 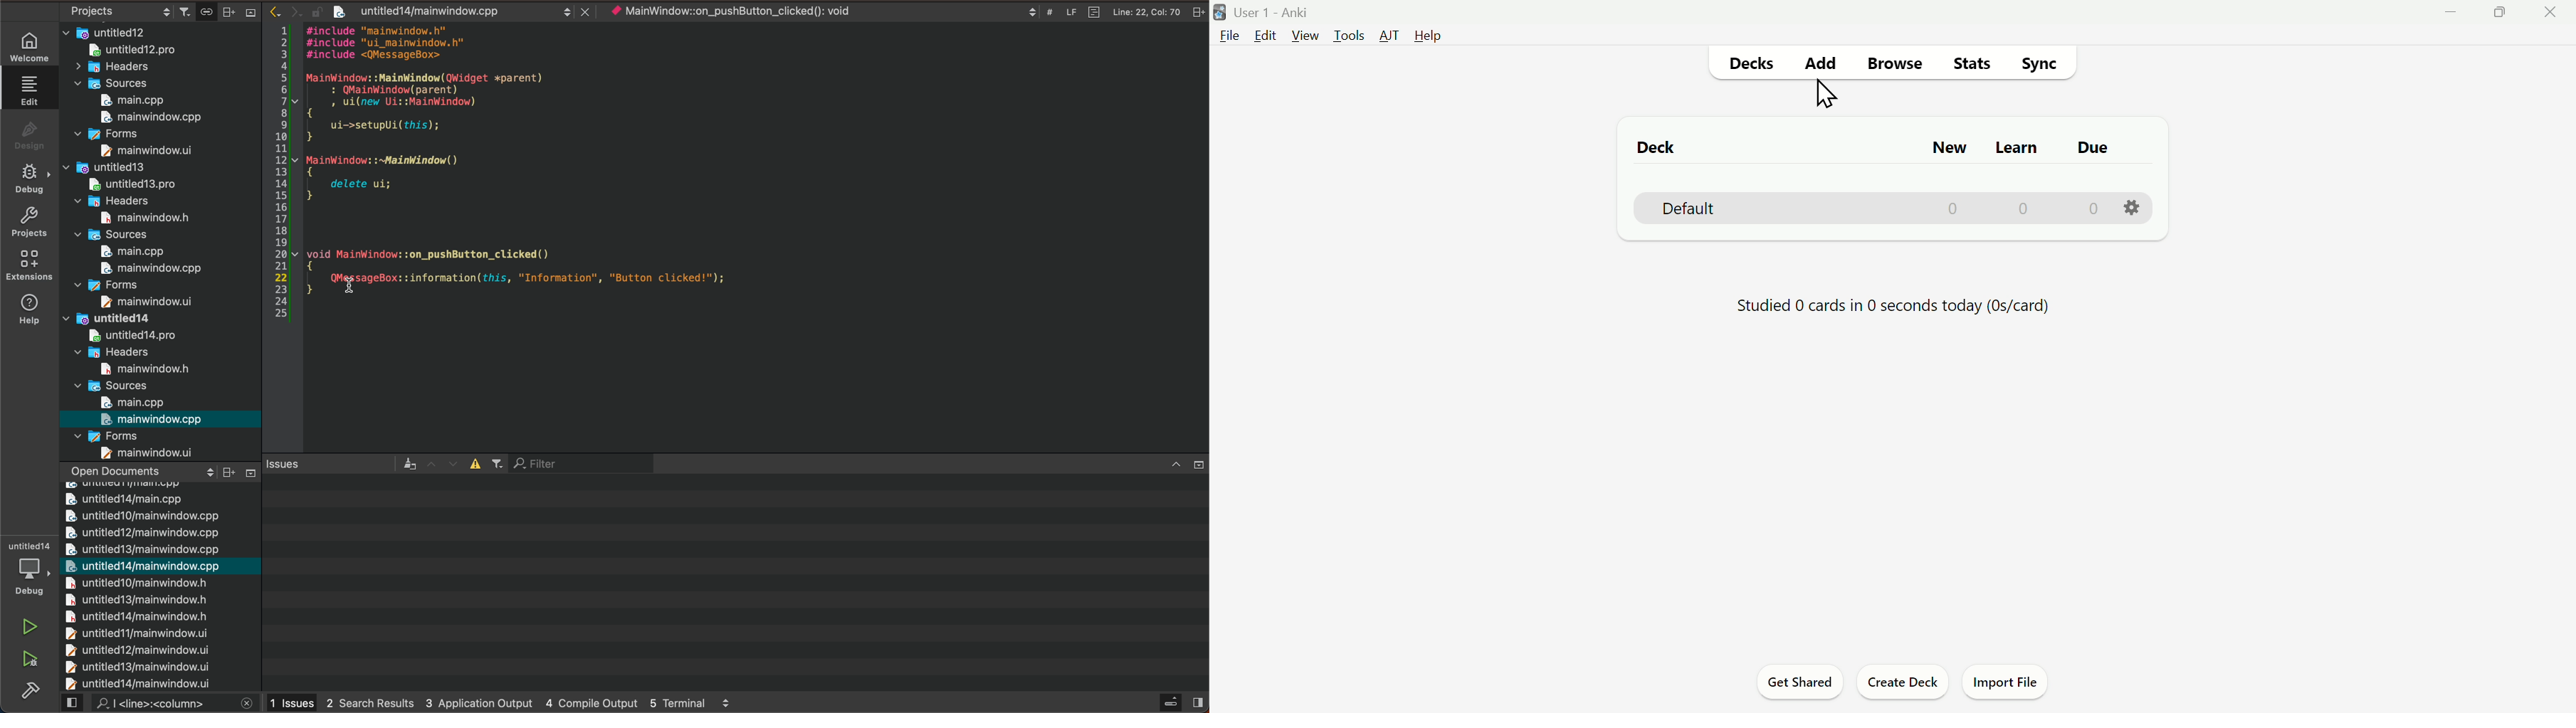 I want to click on untitled12.pro, so click(x=153, y=51).